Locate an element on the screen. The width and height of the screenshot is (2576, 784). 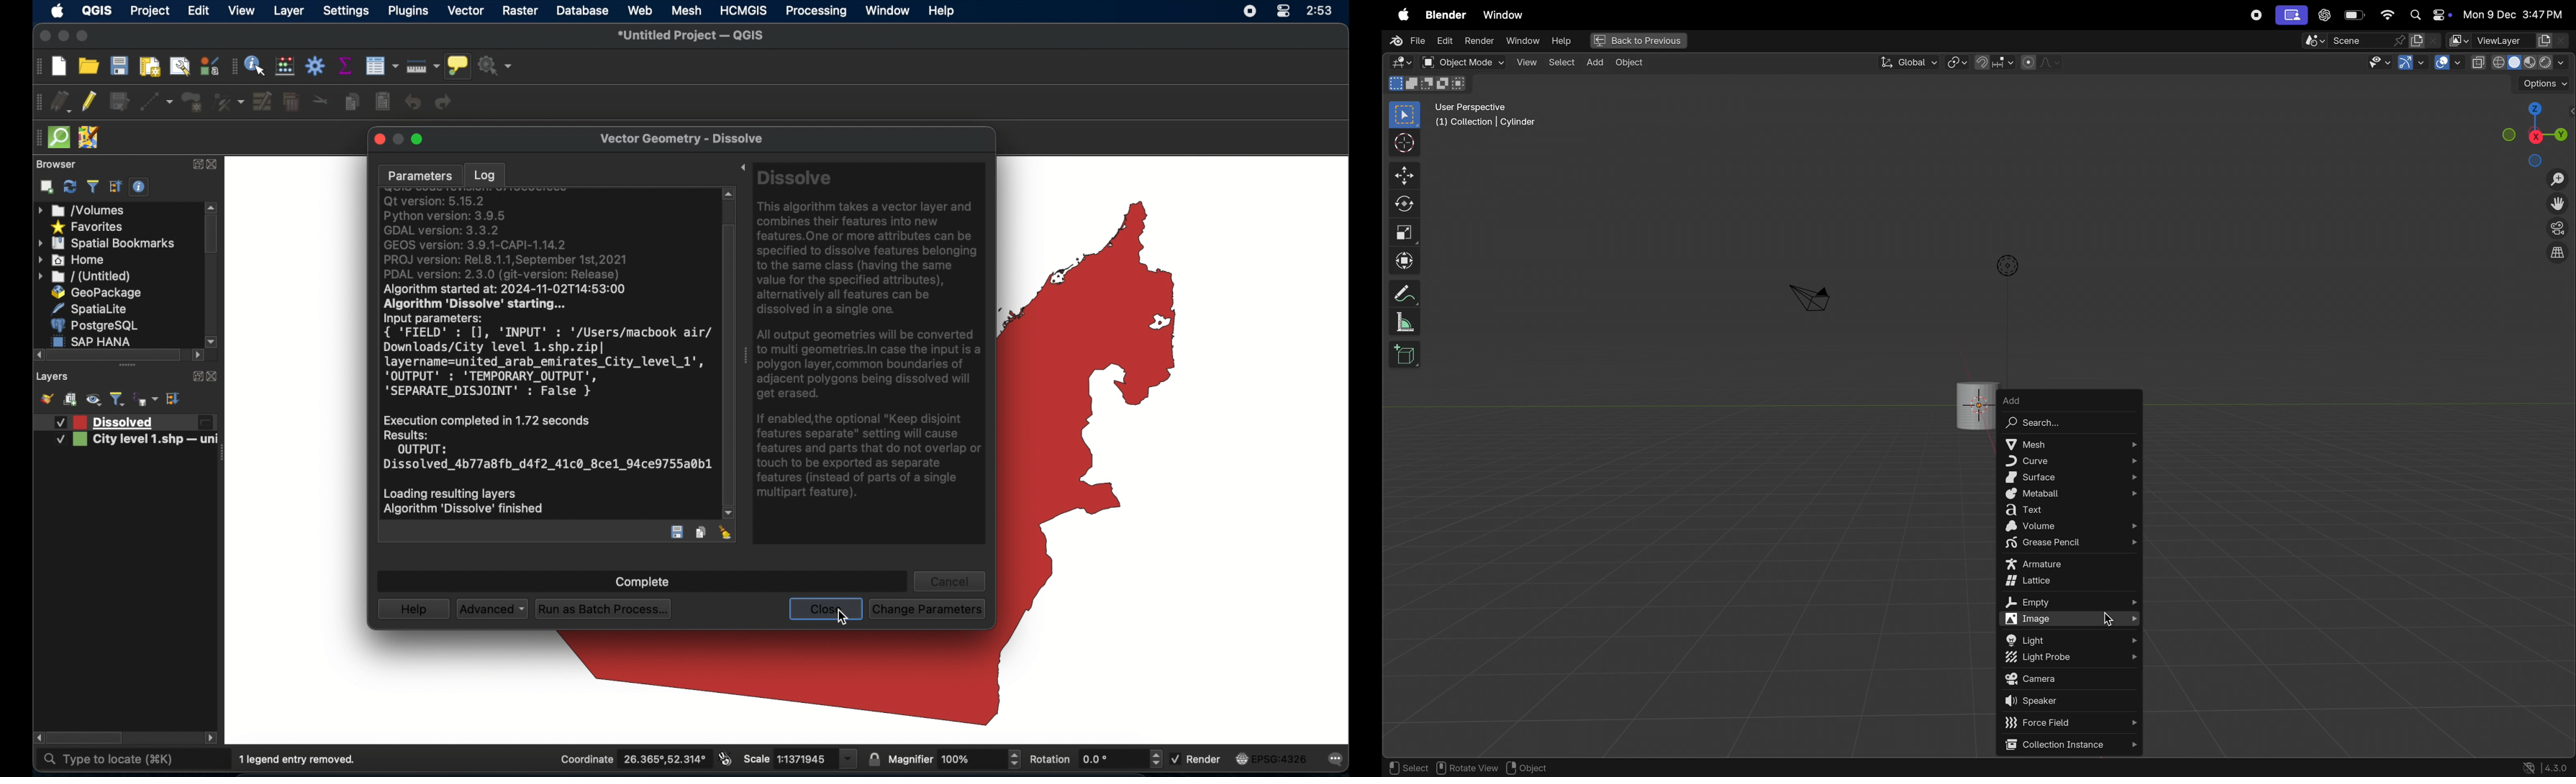
open field calculator is located at coordinates (285, 66).